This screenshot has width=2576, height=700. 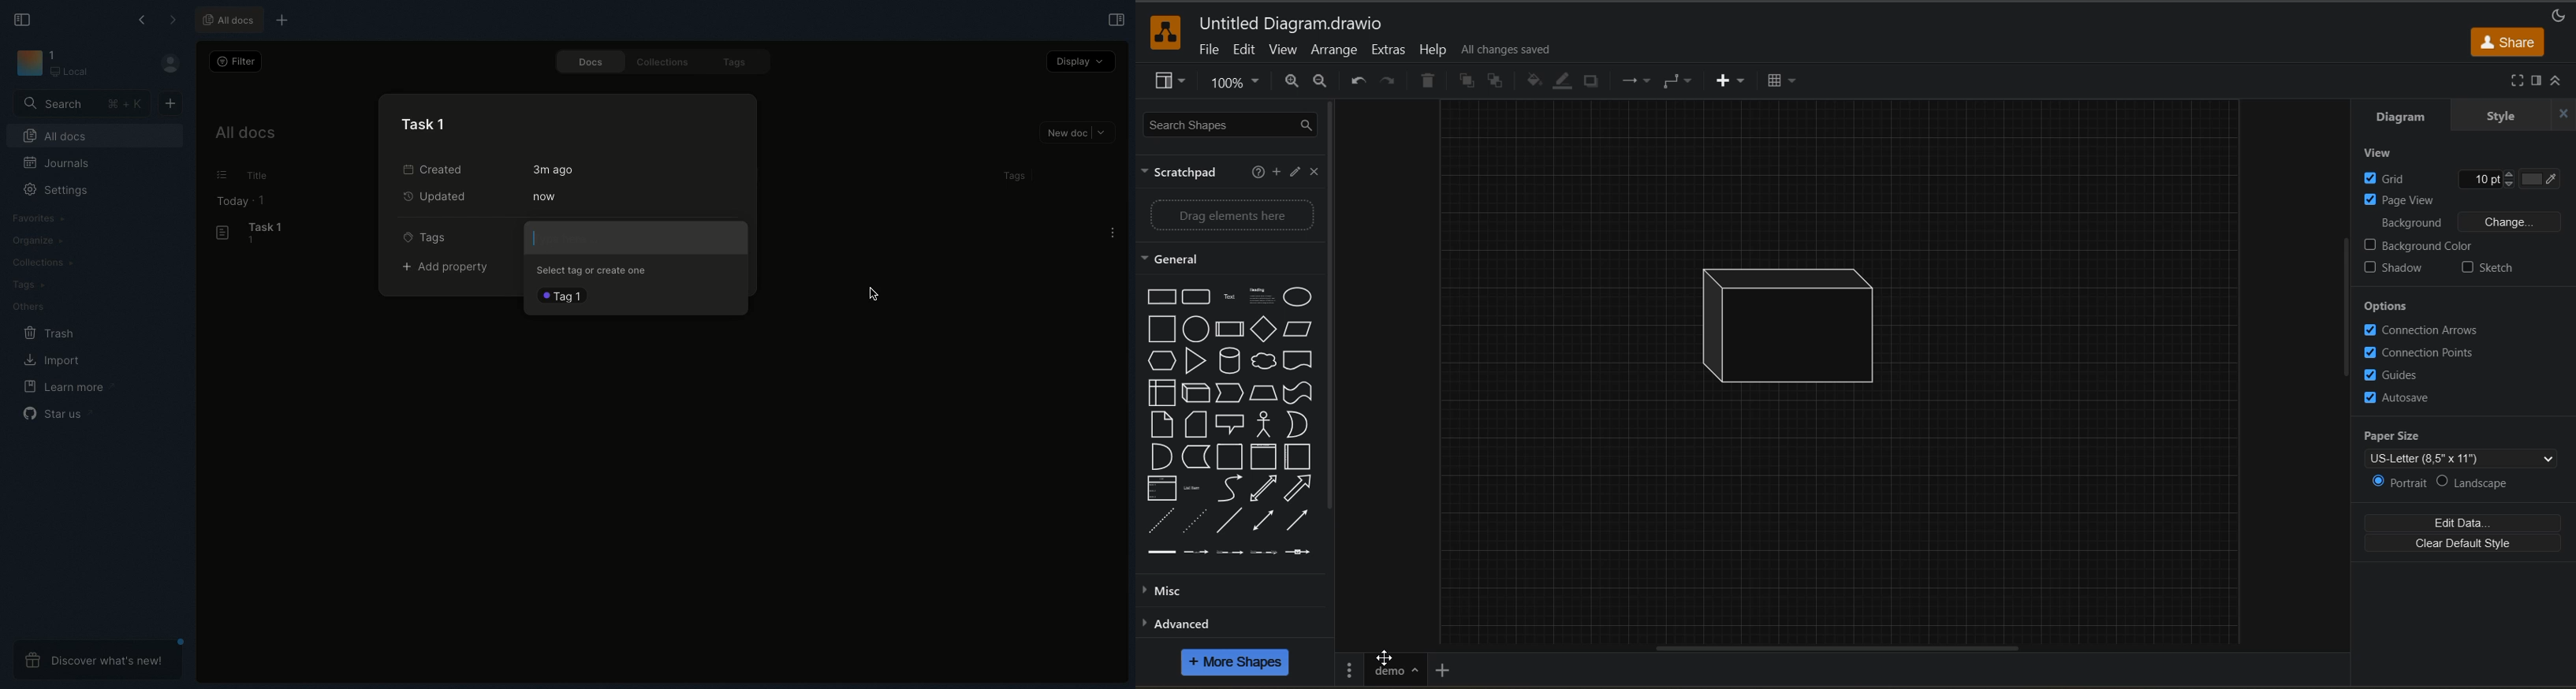 What do you see at coordinates (2538, 81) in the screenshot?
I see `format` at bounding box center [2538, 81].